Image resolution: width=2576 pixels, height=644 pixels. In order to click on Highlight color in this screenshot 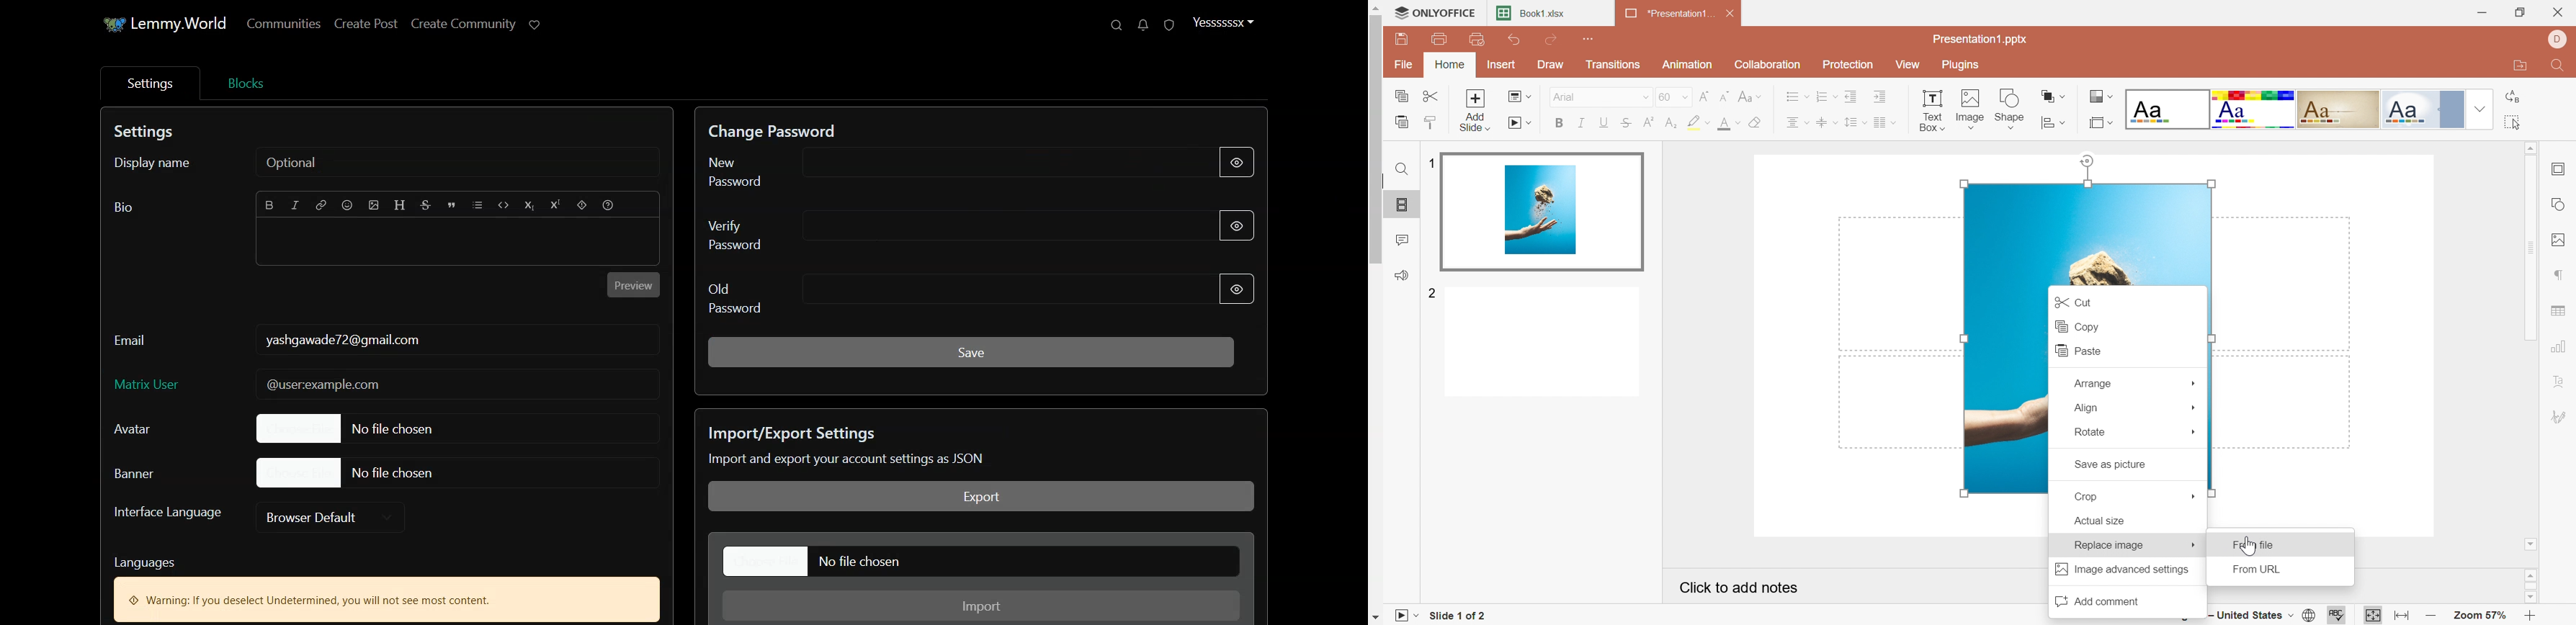, I will do `click(1699, 123)`.